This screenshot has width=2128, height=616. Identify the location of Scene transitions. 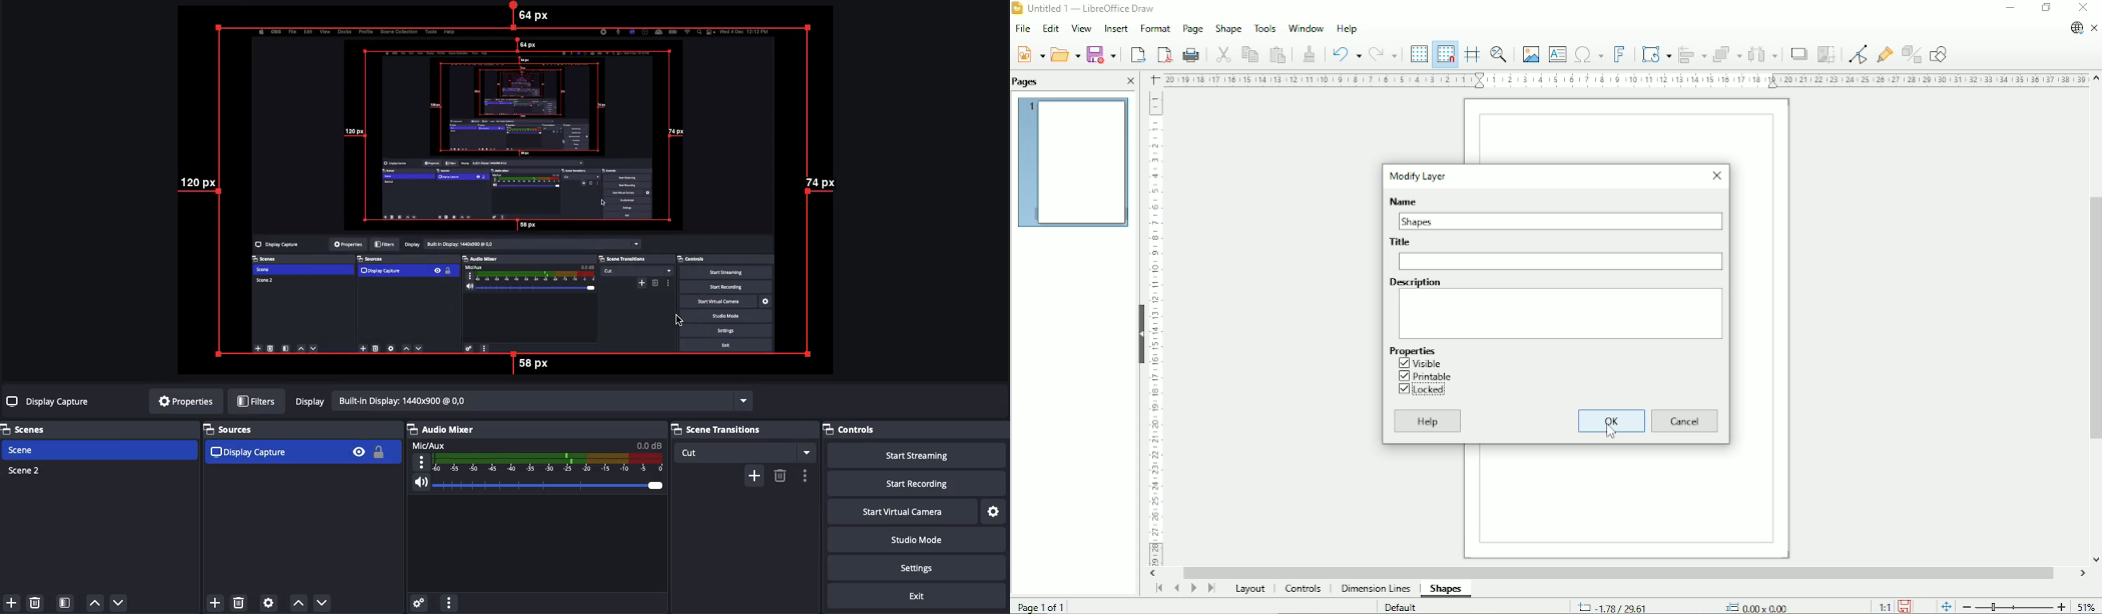
(743, 441).